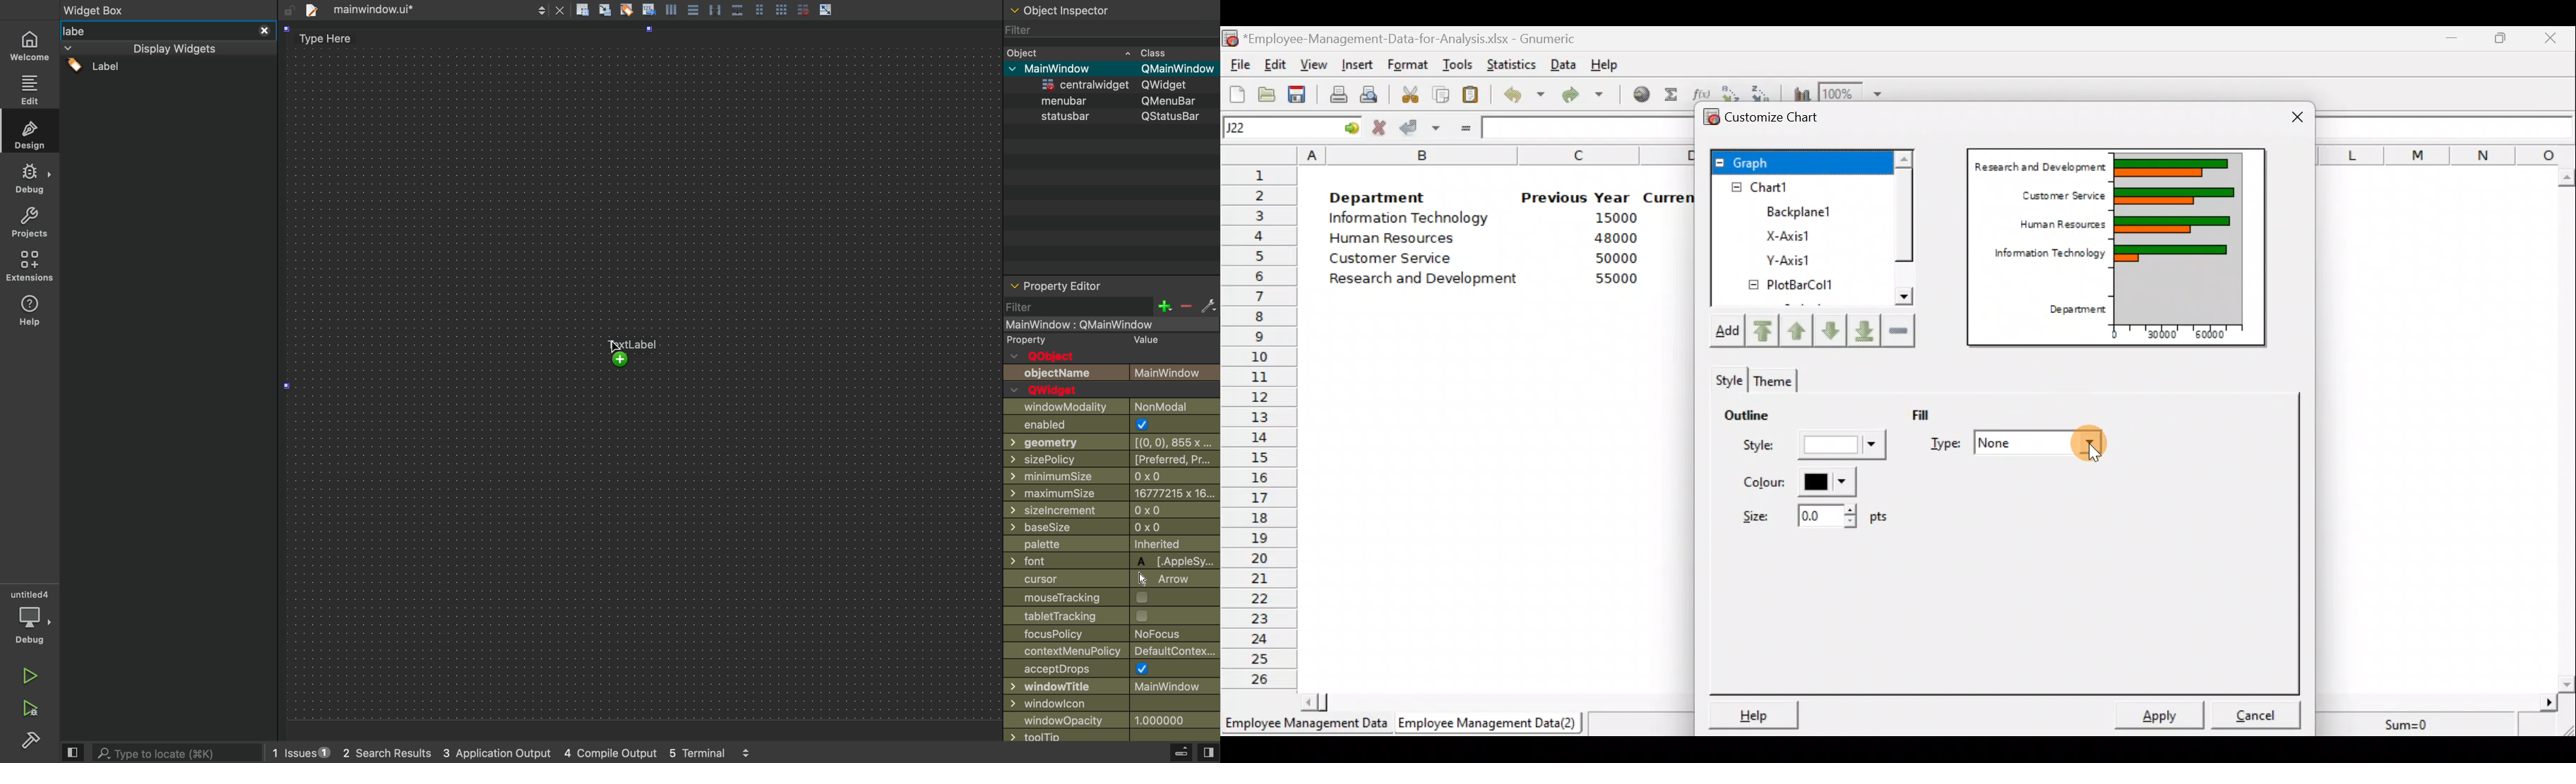  What do you see at coordinates (1463, 129) in the screenshot?
I see `Enter formula` at bounding box center [1463, 129].